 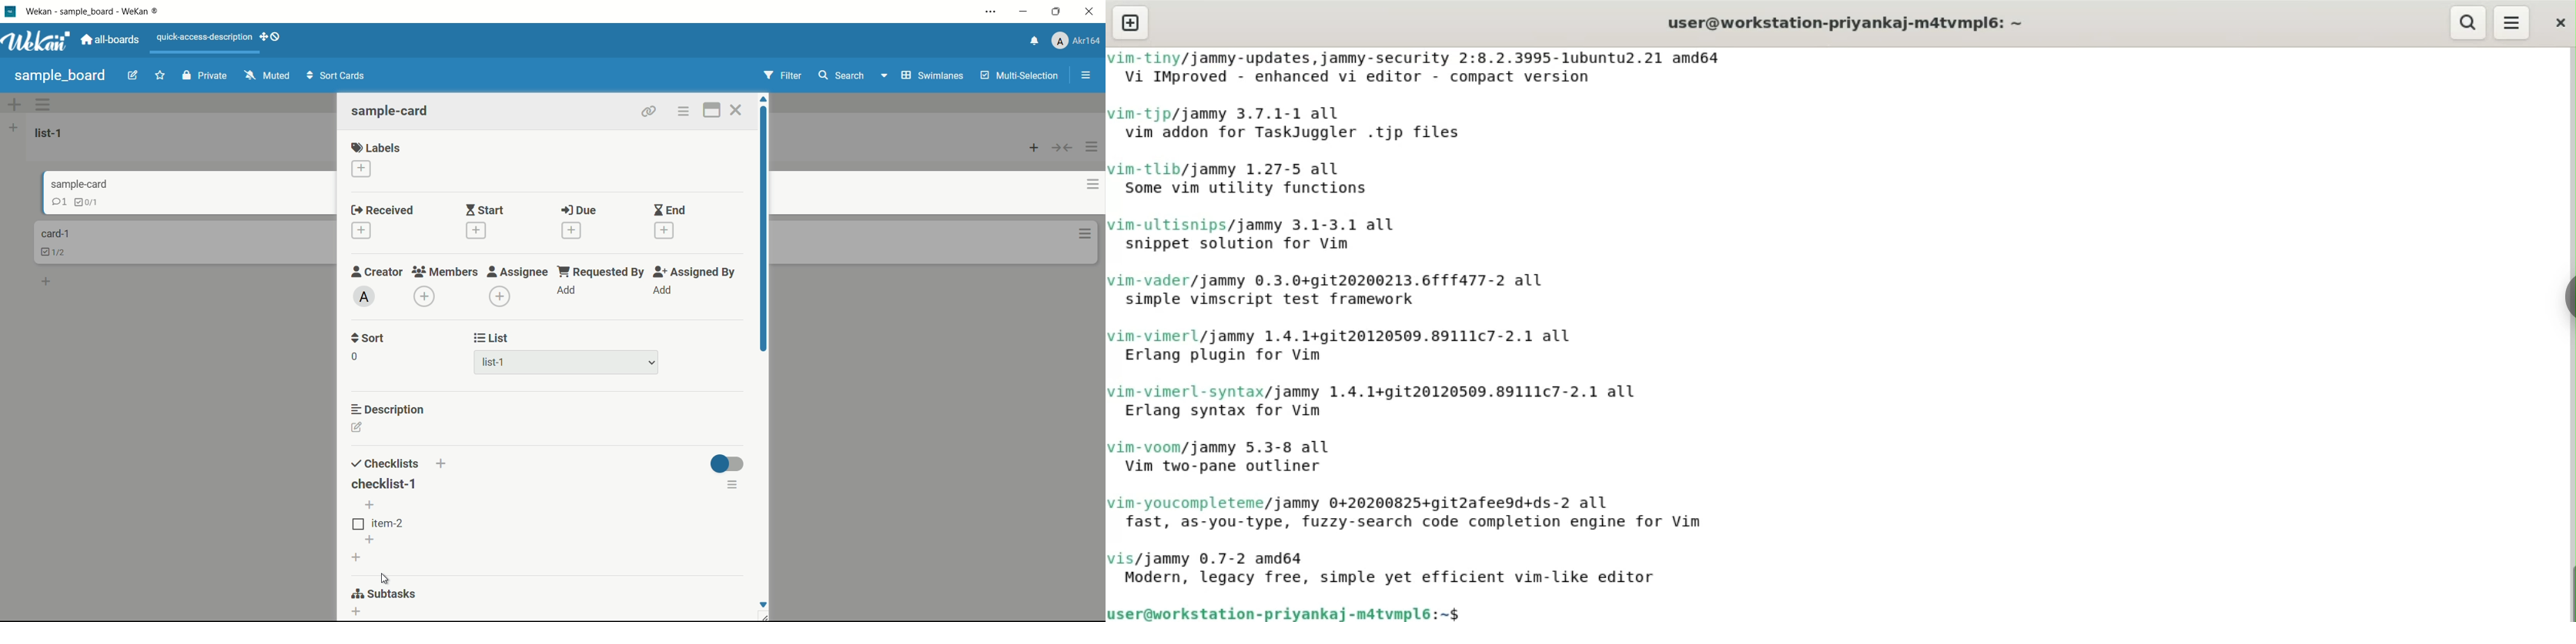 What do you see at coordinates (931, 77) in the screenshot?
I see `swimlanes` at bounding box center [931, 77].